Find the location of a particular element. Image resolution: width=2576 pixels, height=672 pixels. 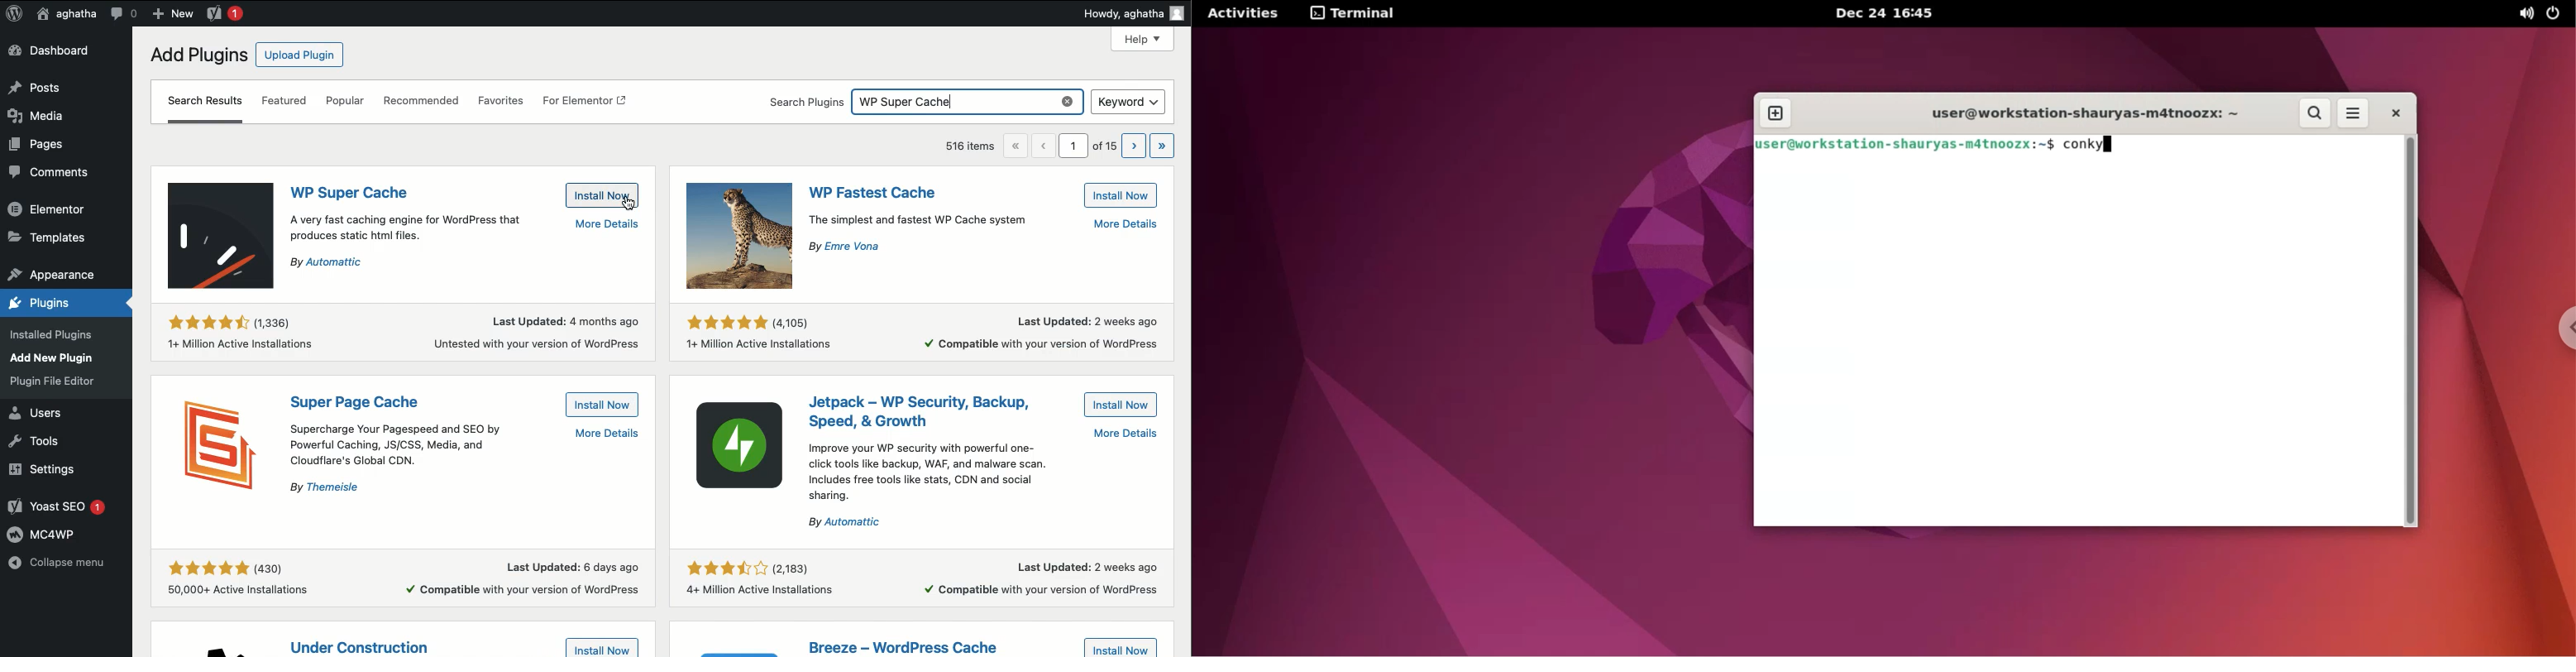

Users is located at coordinates (41, 412).